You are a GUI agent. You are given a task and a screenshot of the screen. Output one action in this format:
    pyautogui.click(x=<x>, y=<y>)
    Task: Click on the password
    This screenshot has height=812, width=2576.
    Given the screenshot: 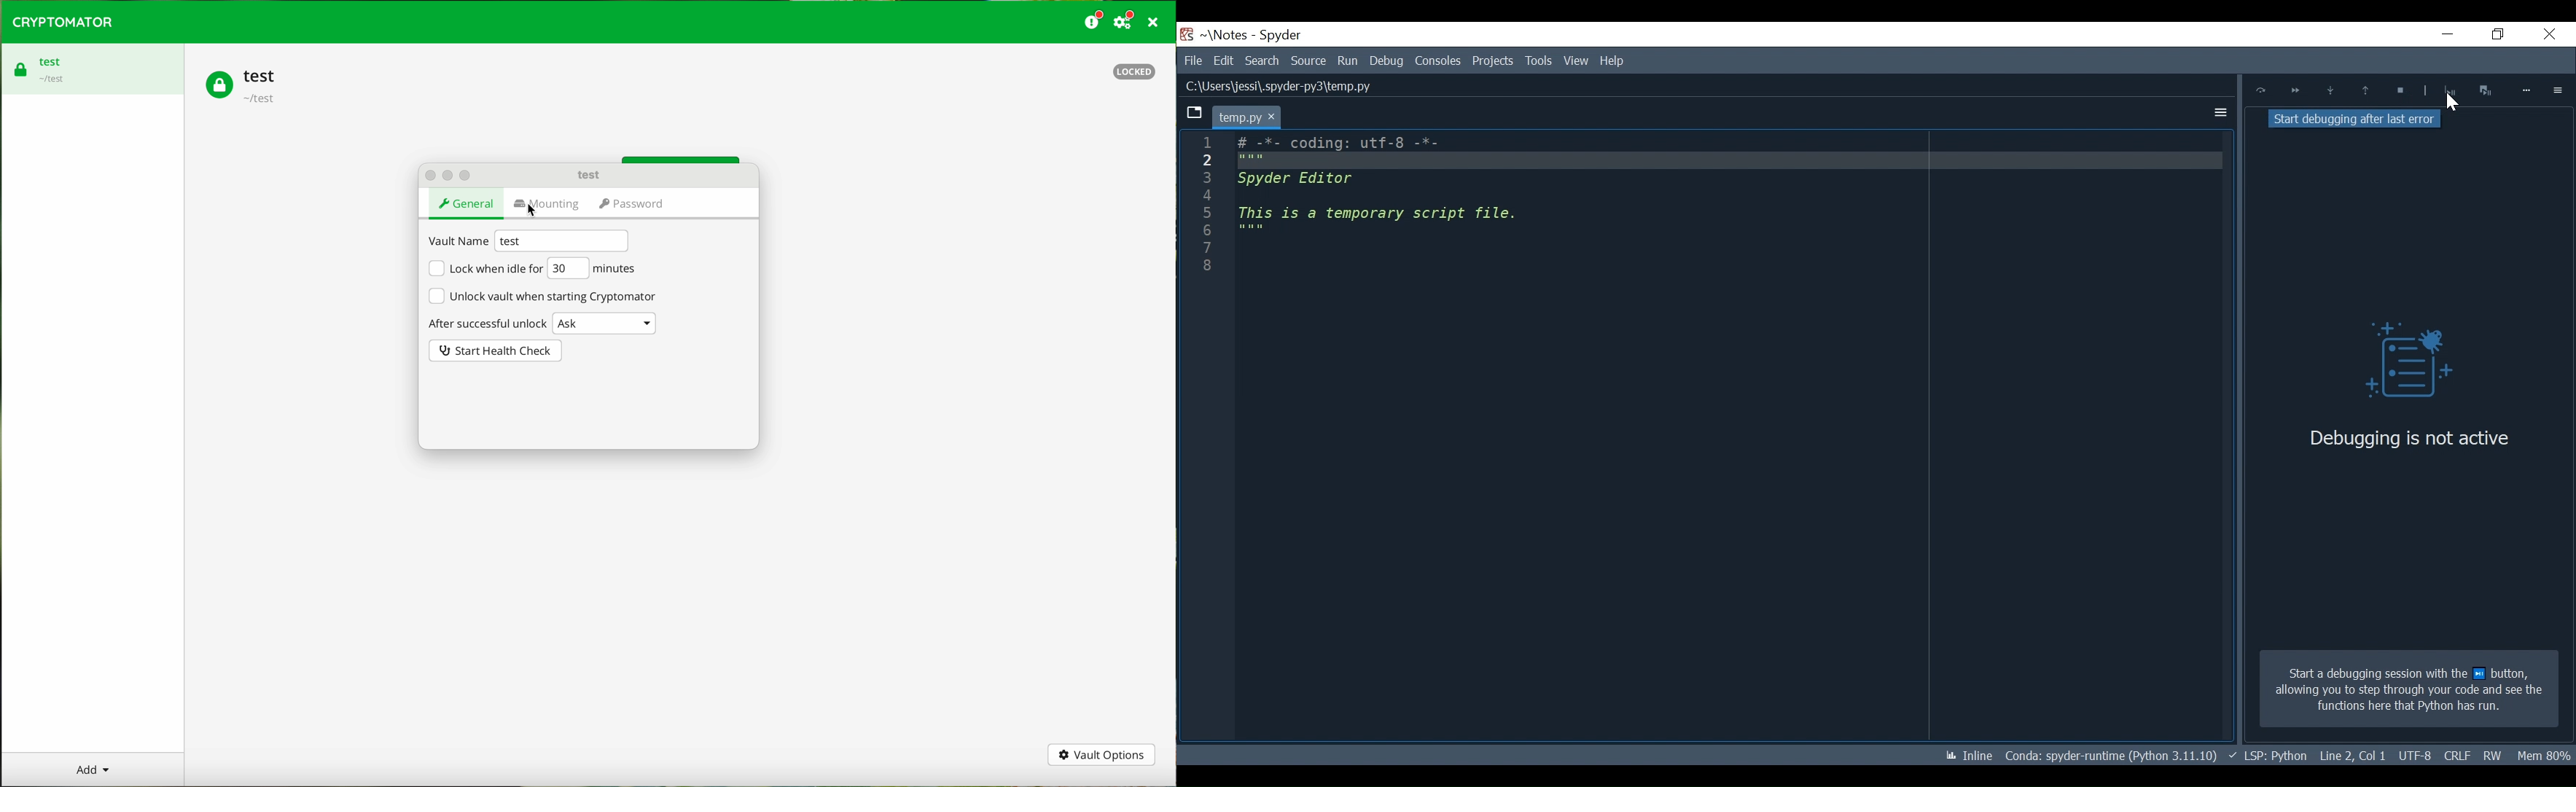 What is the action you would take?
    pyautogui.click(x=629, y=204)
    